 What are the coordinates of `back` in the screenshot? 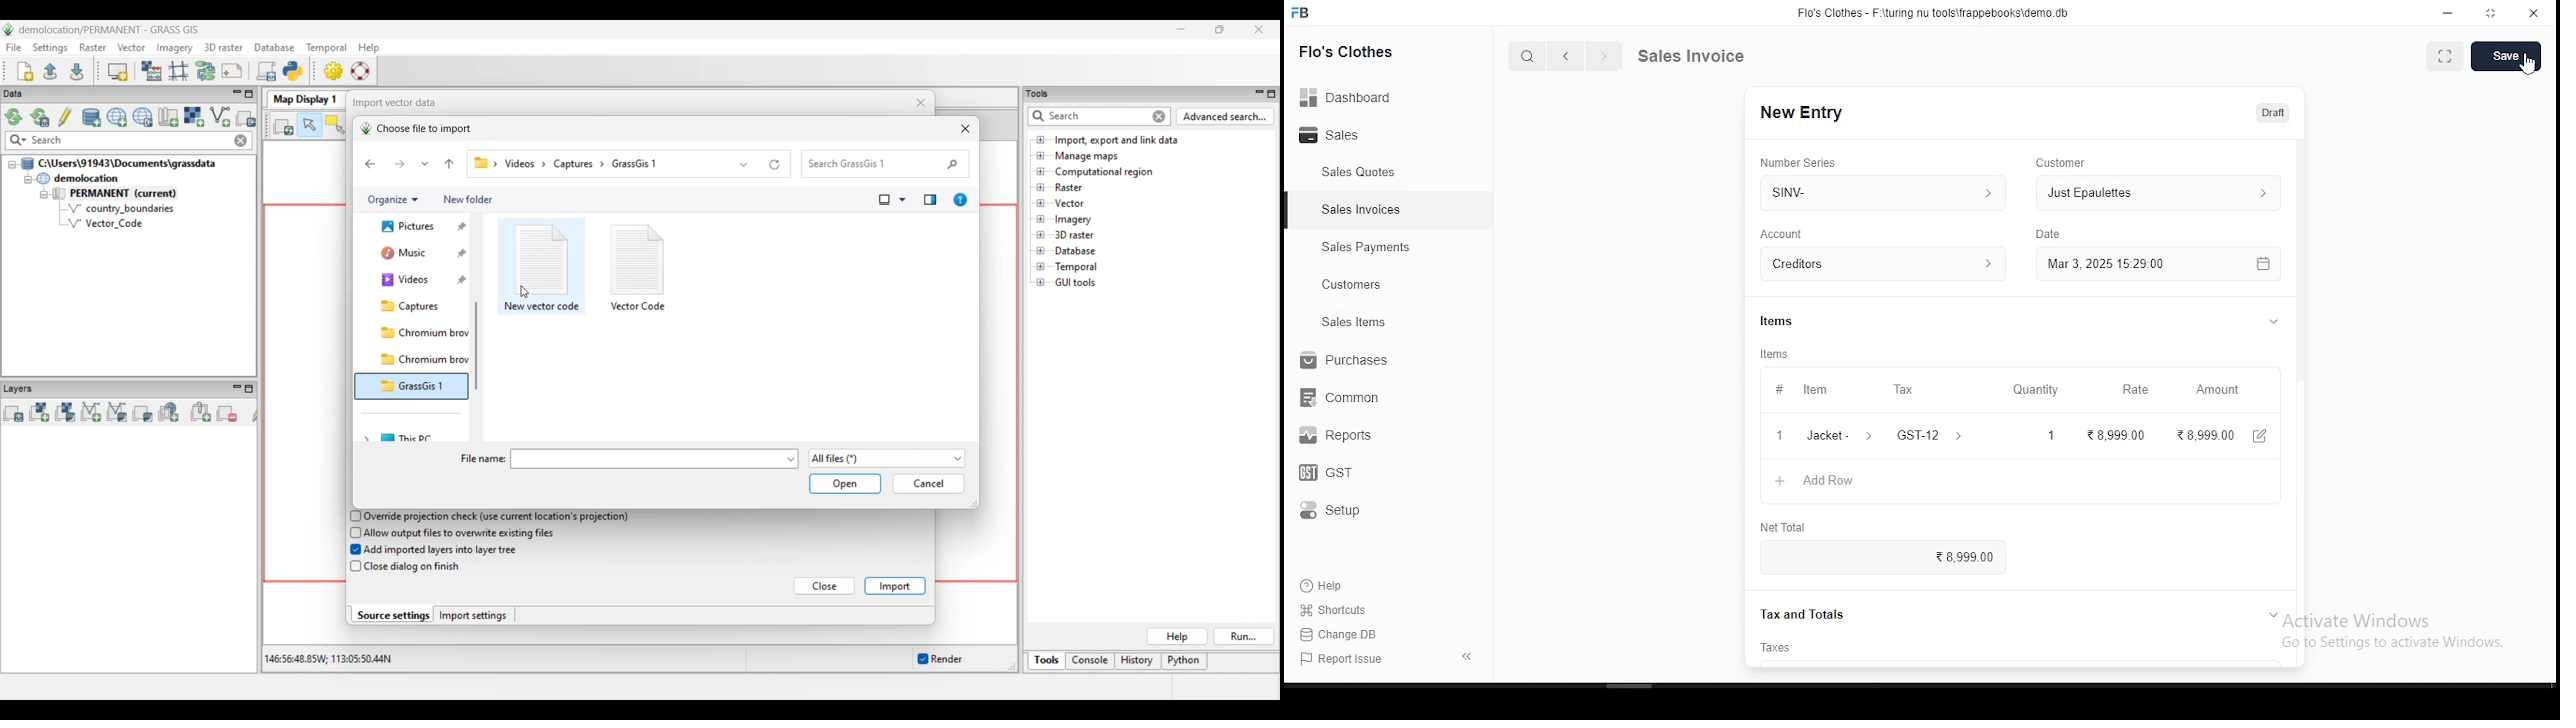 It's located at (1563, 55).